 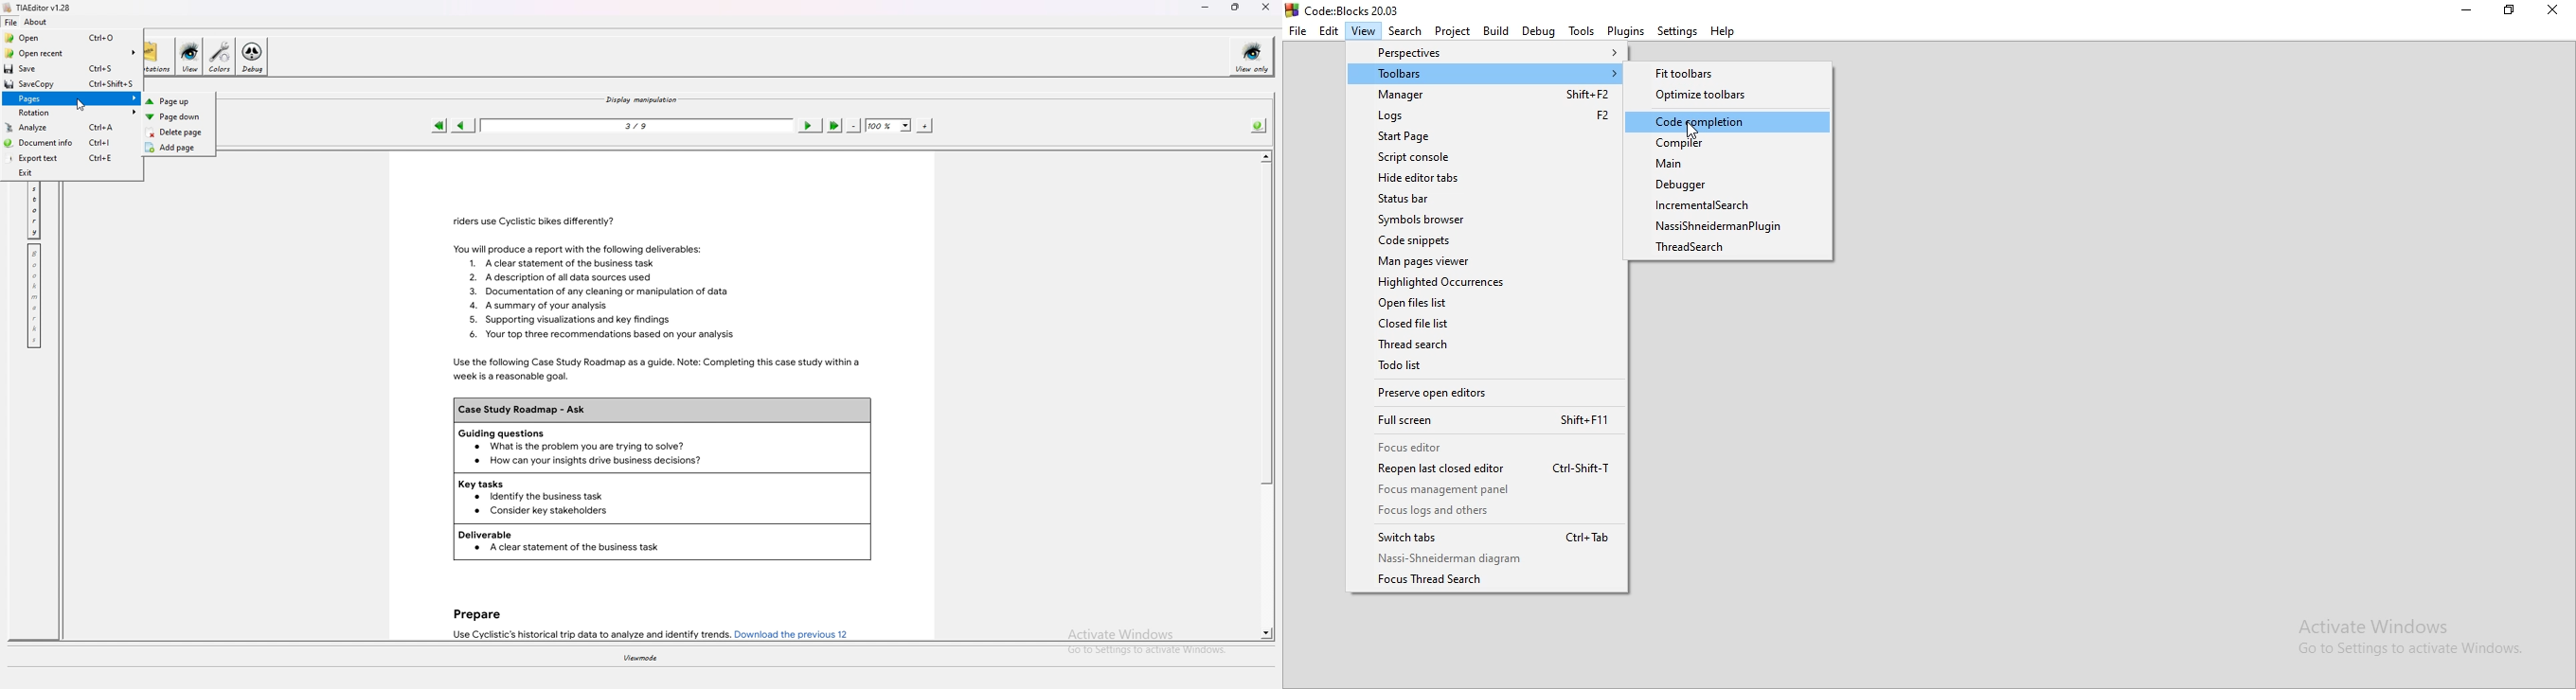 I want to click on Debug , so click(x=1537, y=31).